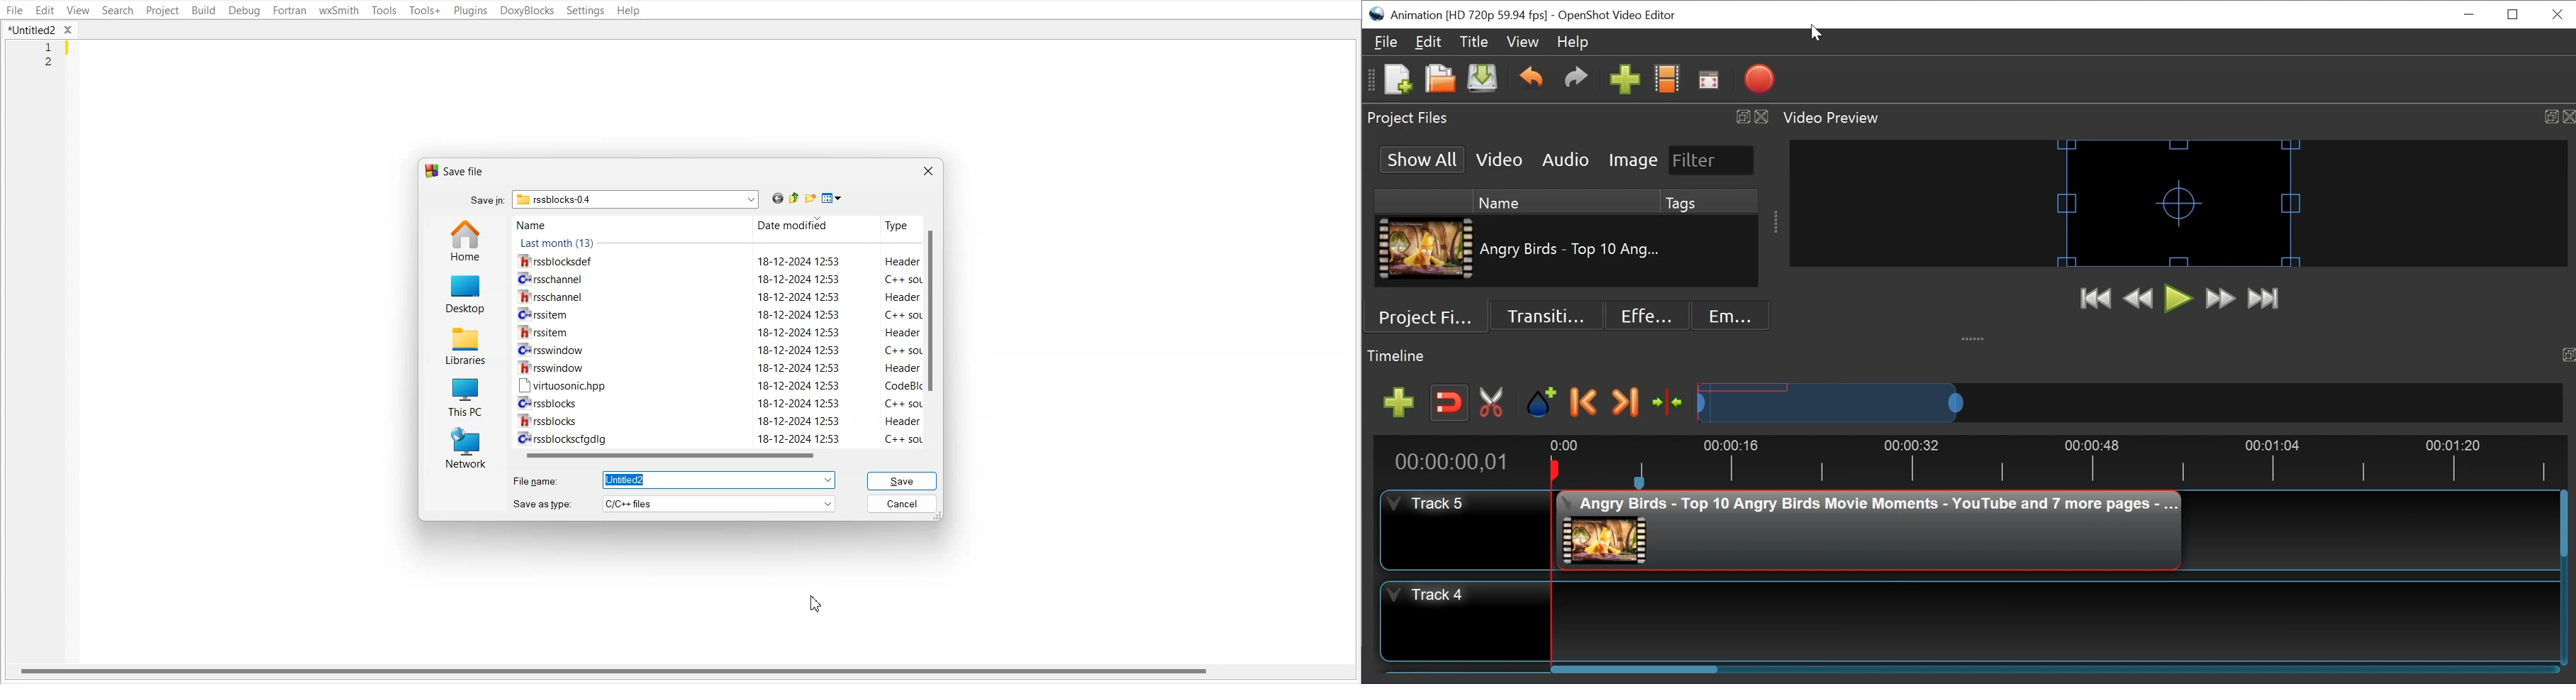  What do you see at coordinates (45, 9) in the screenshot?
I see `Edit` at bounding box center [45, 9].